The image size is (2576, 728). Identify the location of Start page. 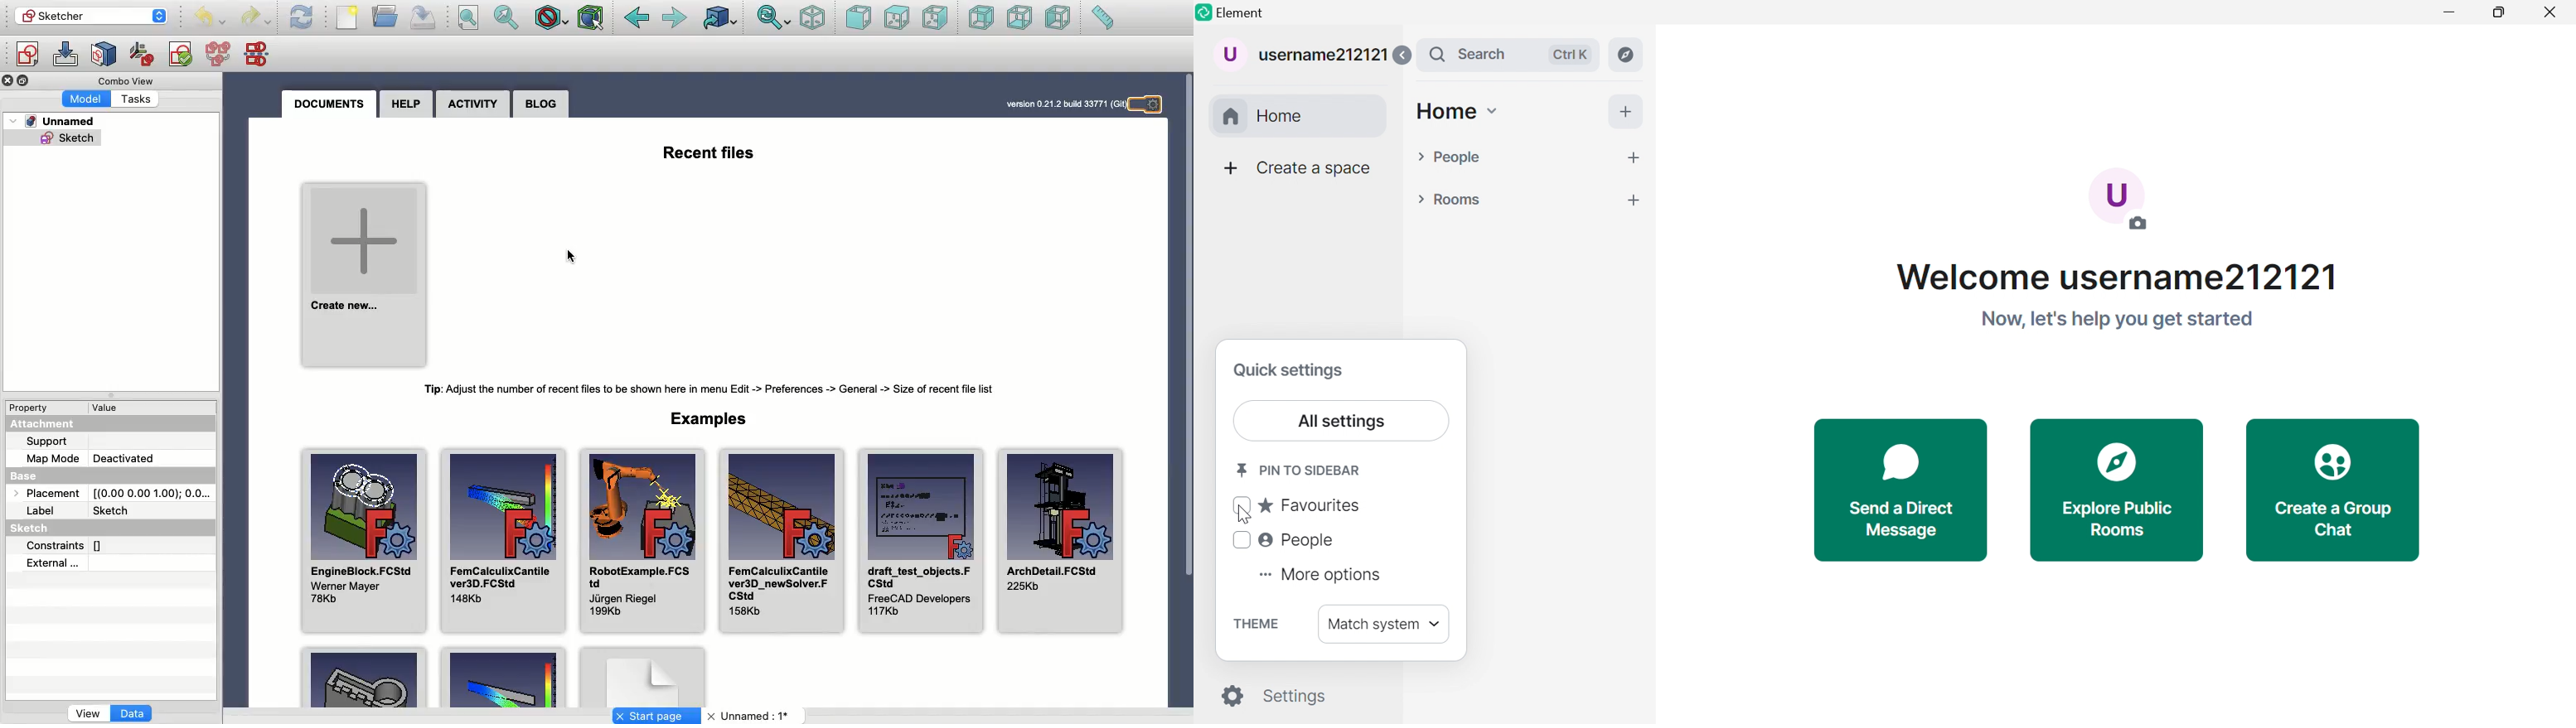
(658, 715).